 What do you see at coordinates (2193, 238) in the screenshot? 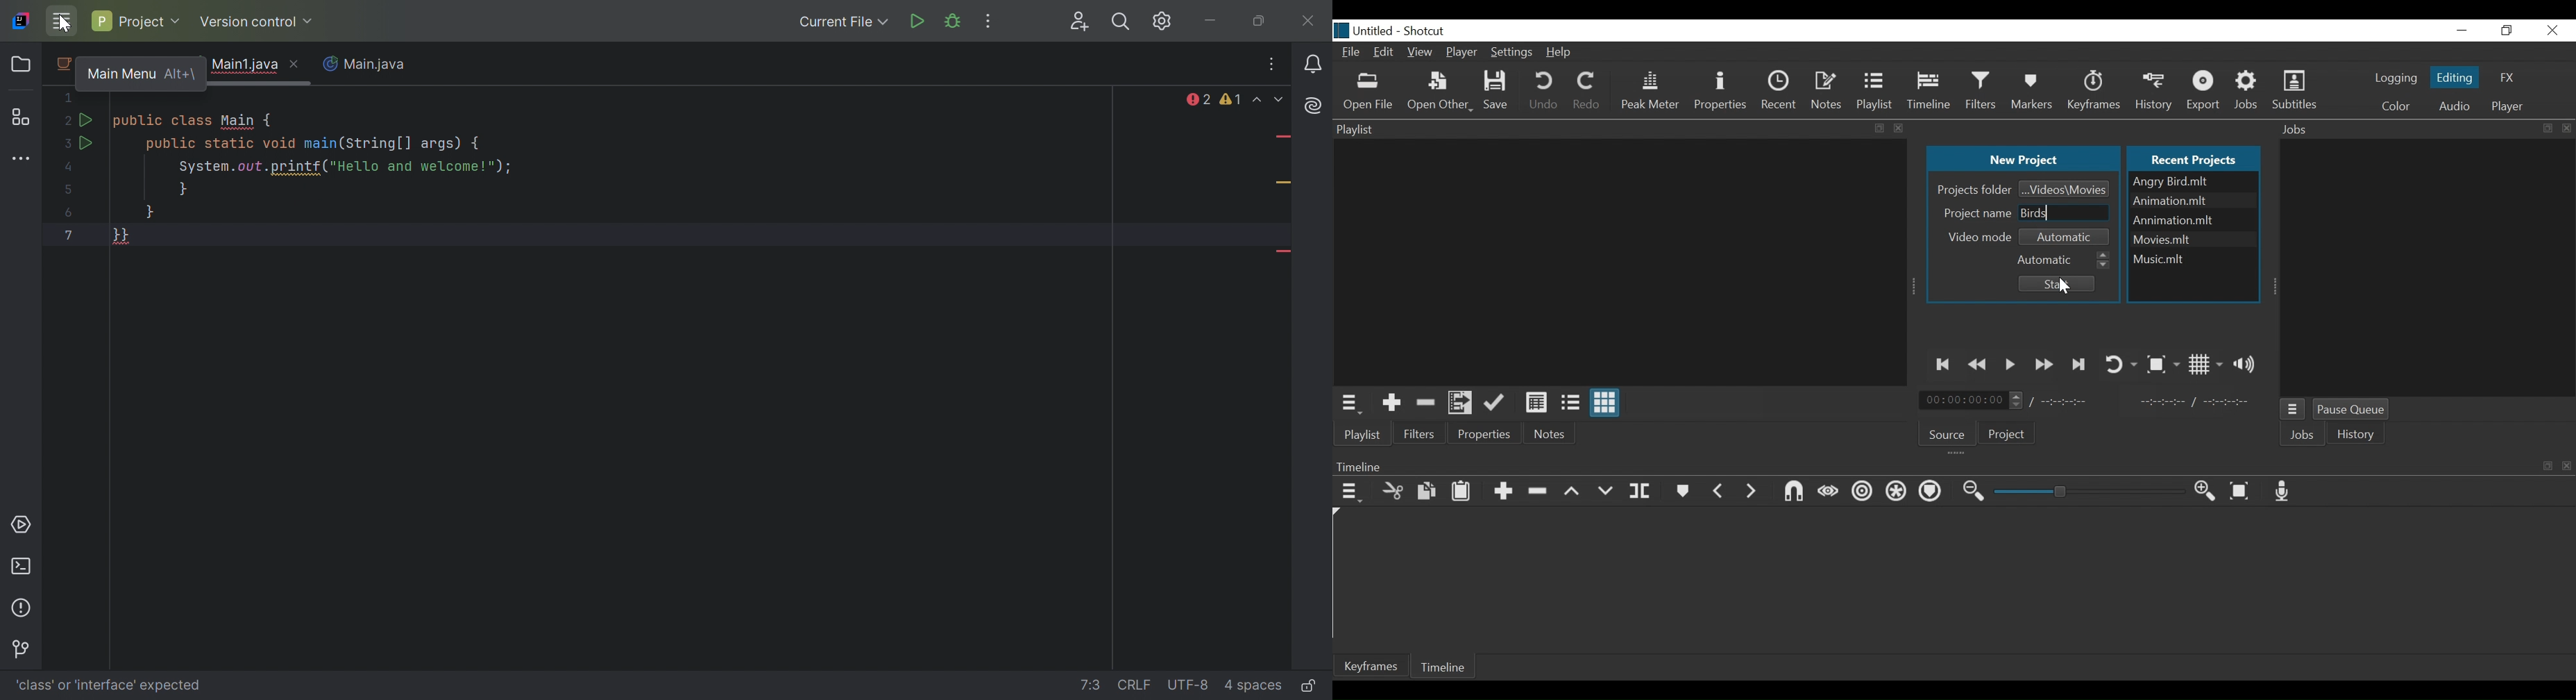
I see `File name` at bounding box center [2193, 238].